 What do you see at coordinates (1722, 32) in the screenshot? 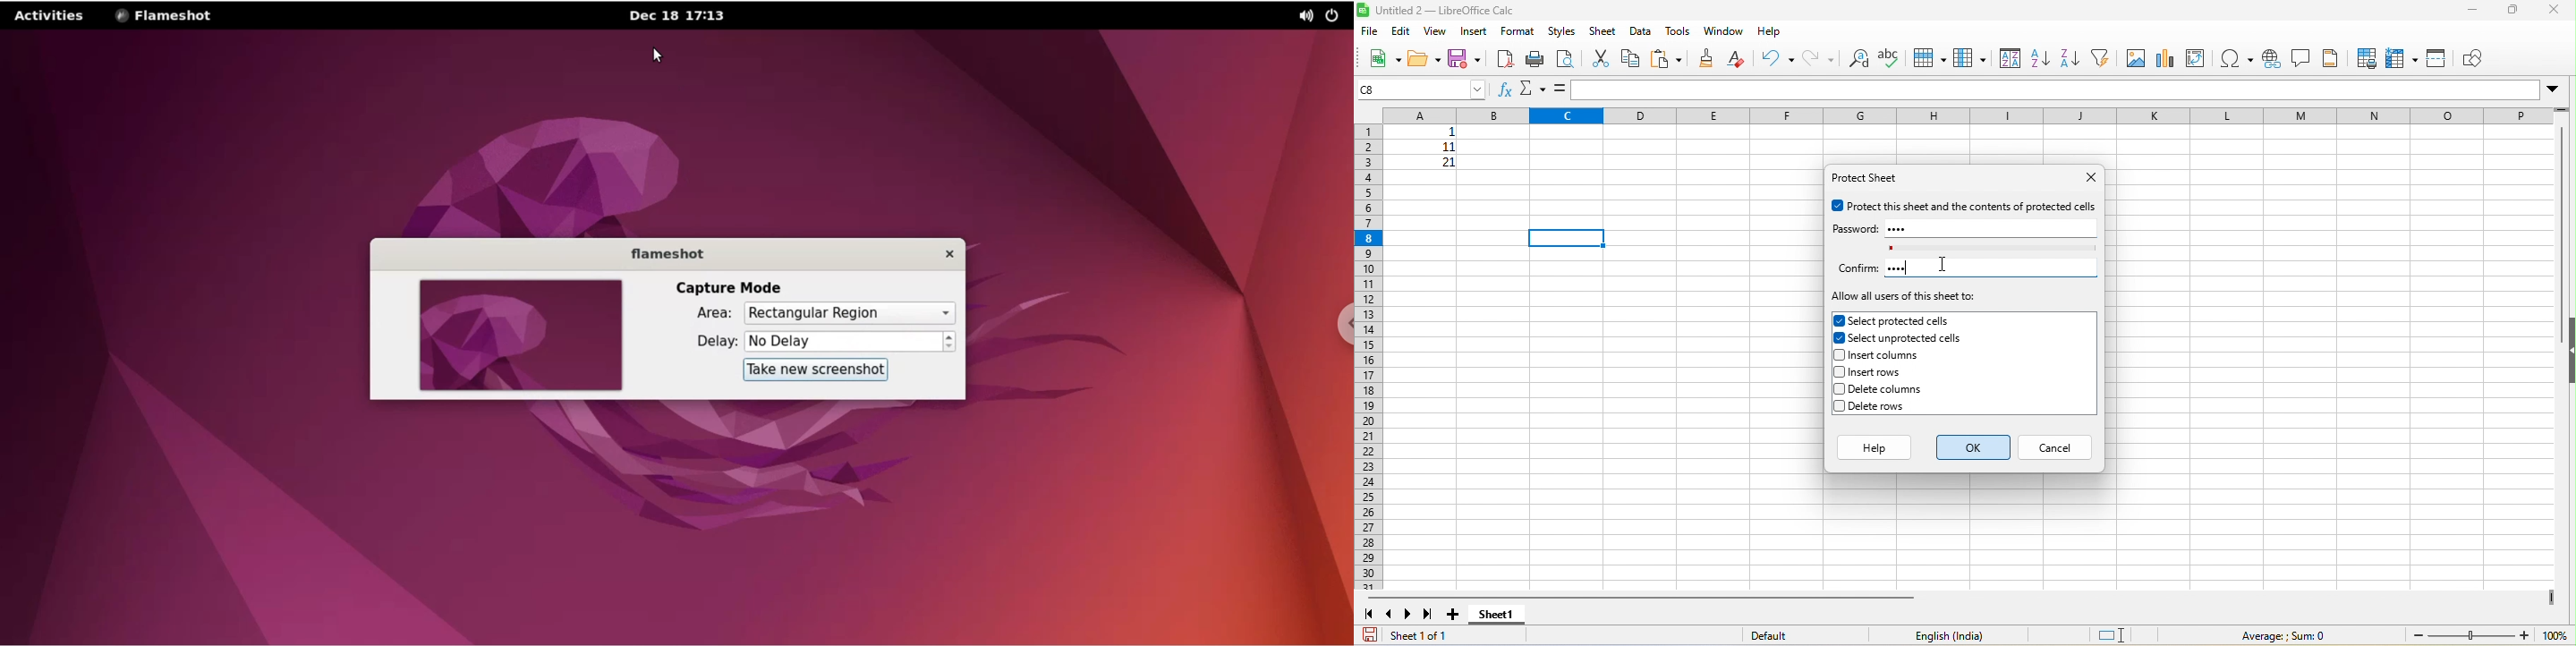
I see `window` at bounding box center [1722, 32].